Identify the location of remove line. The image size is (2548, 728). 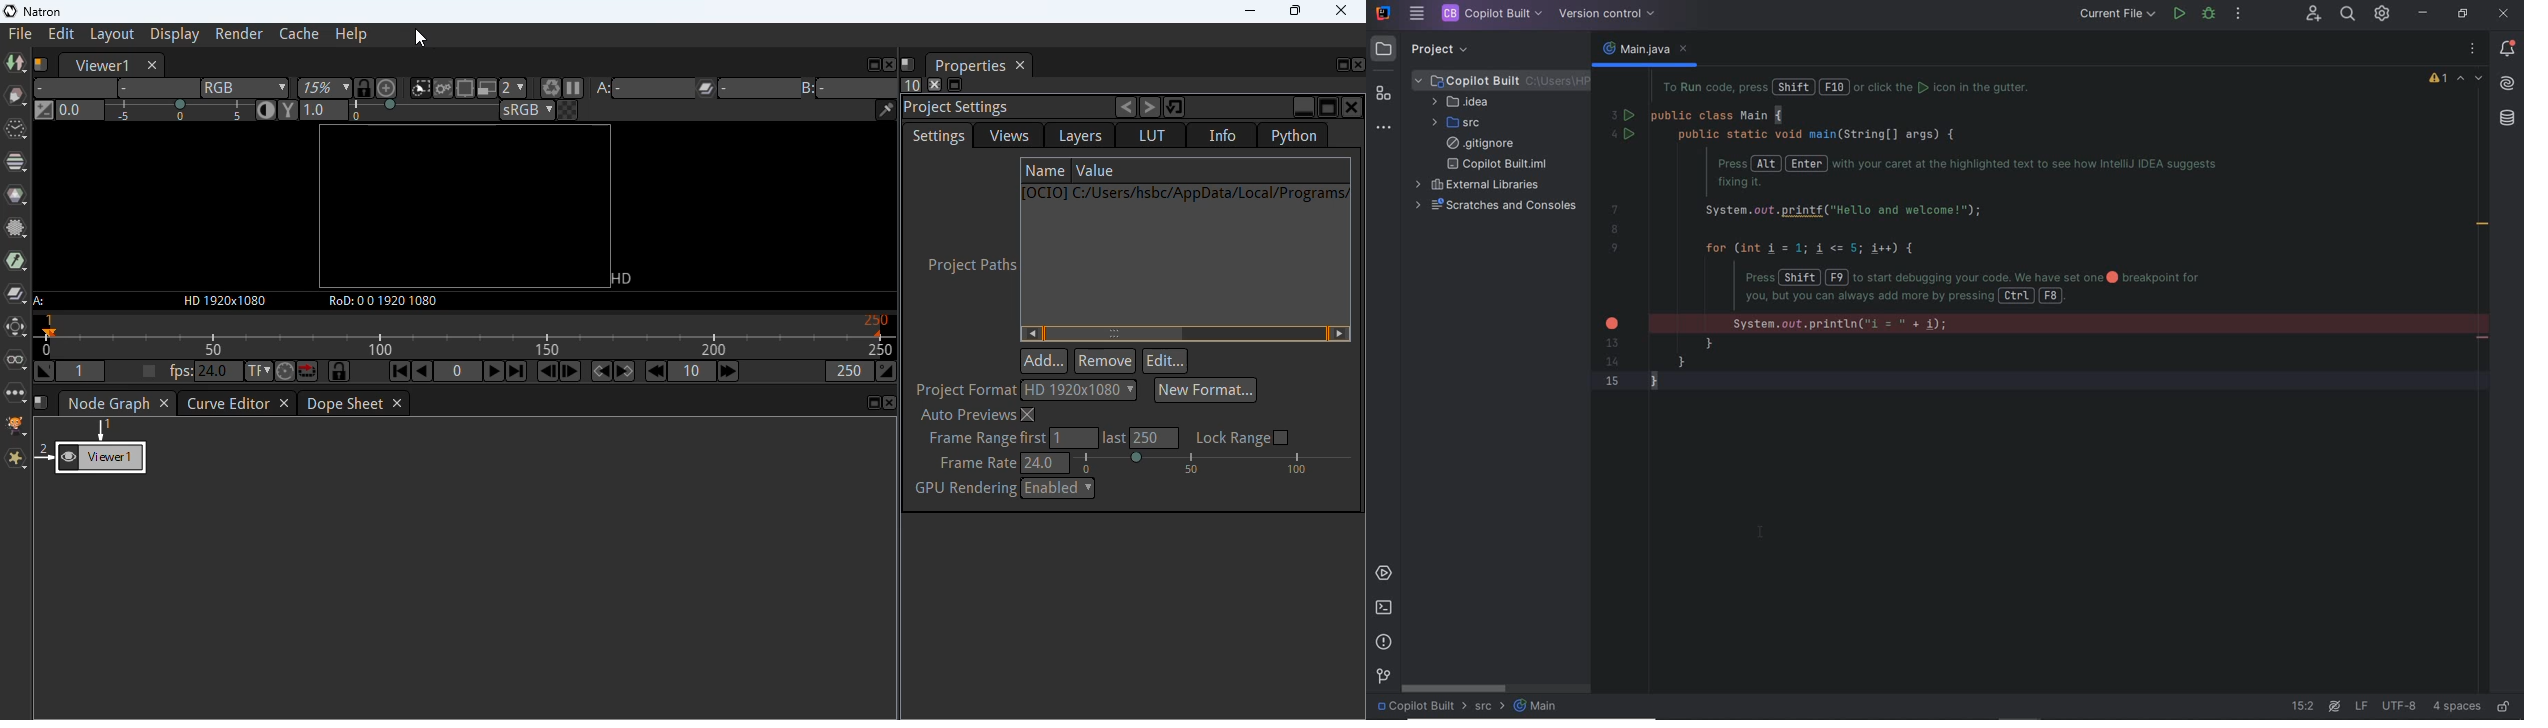
(2485, 337).